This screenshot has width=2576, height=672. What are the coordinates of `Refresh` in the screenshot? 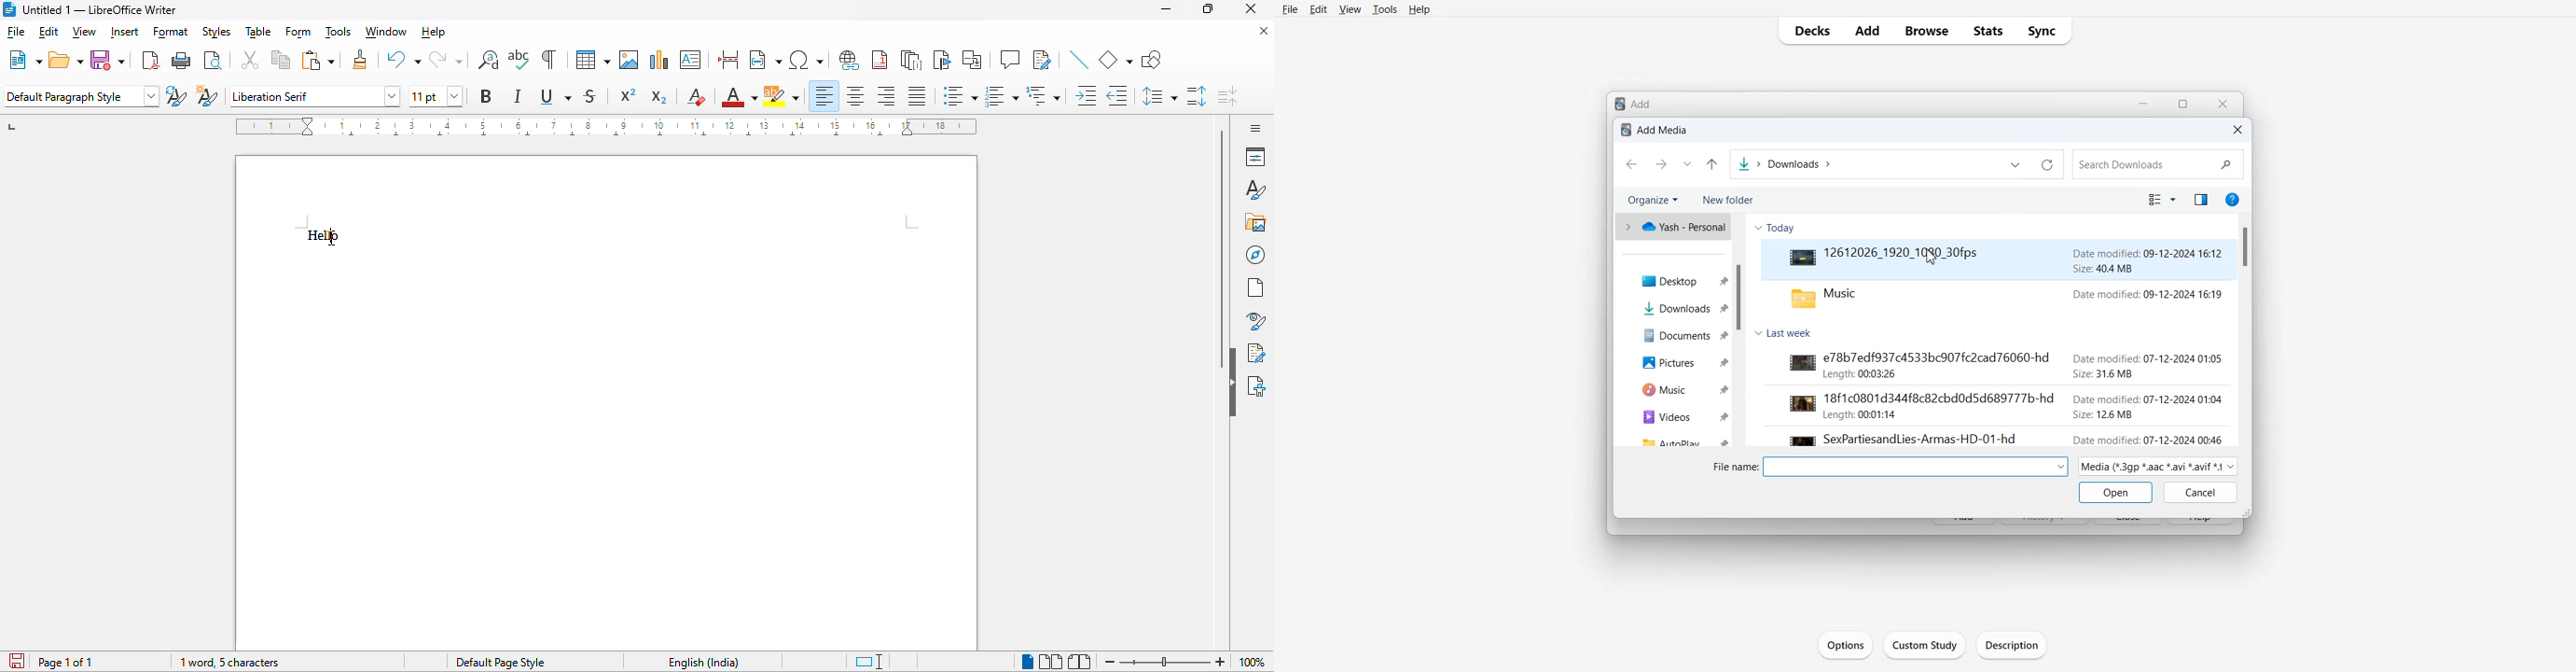 It's located at (2047, 164).